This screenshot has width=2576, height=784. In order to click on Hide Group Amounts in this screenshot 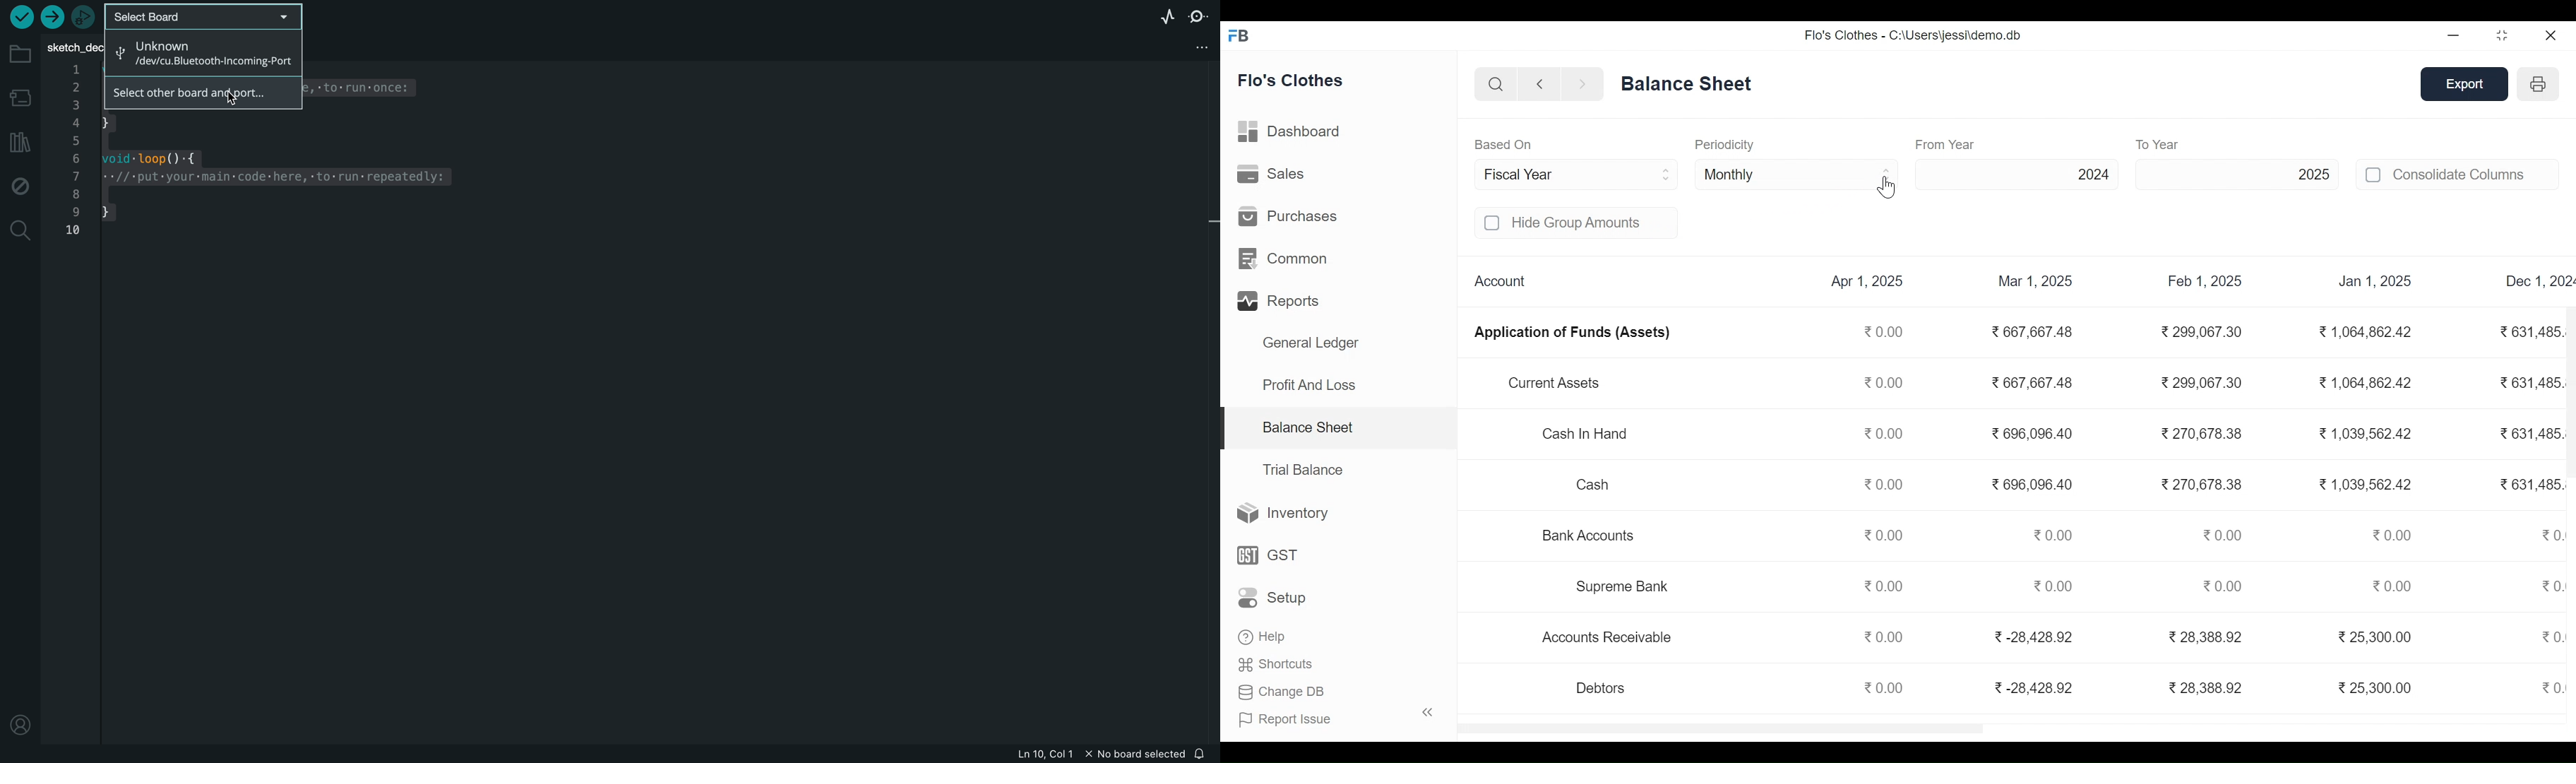, I will do `click(1593, 223)`.